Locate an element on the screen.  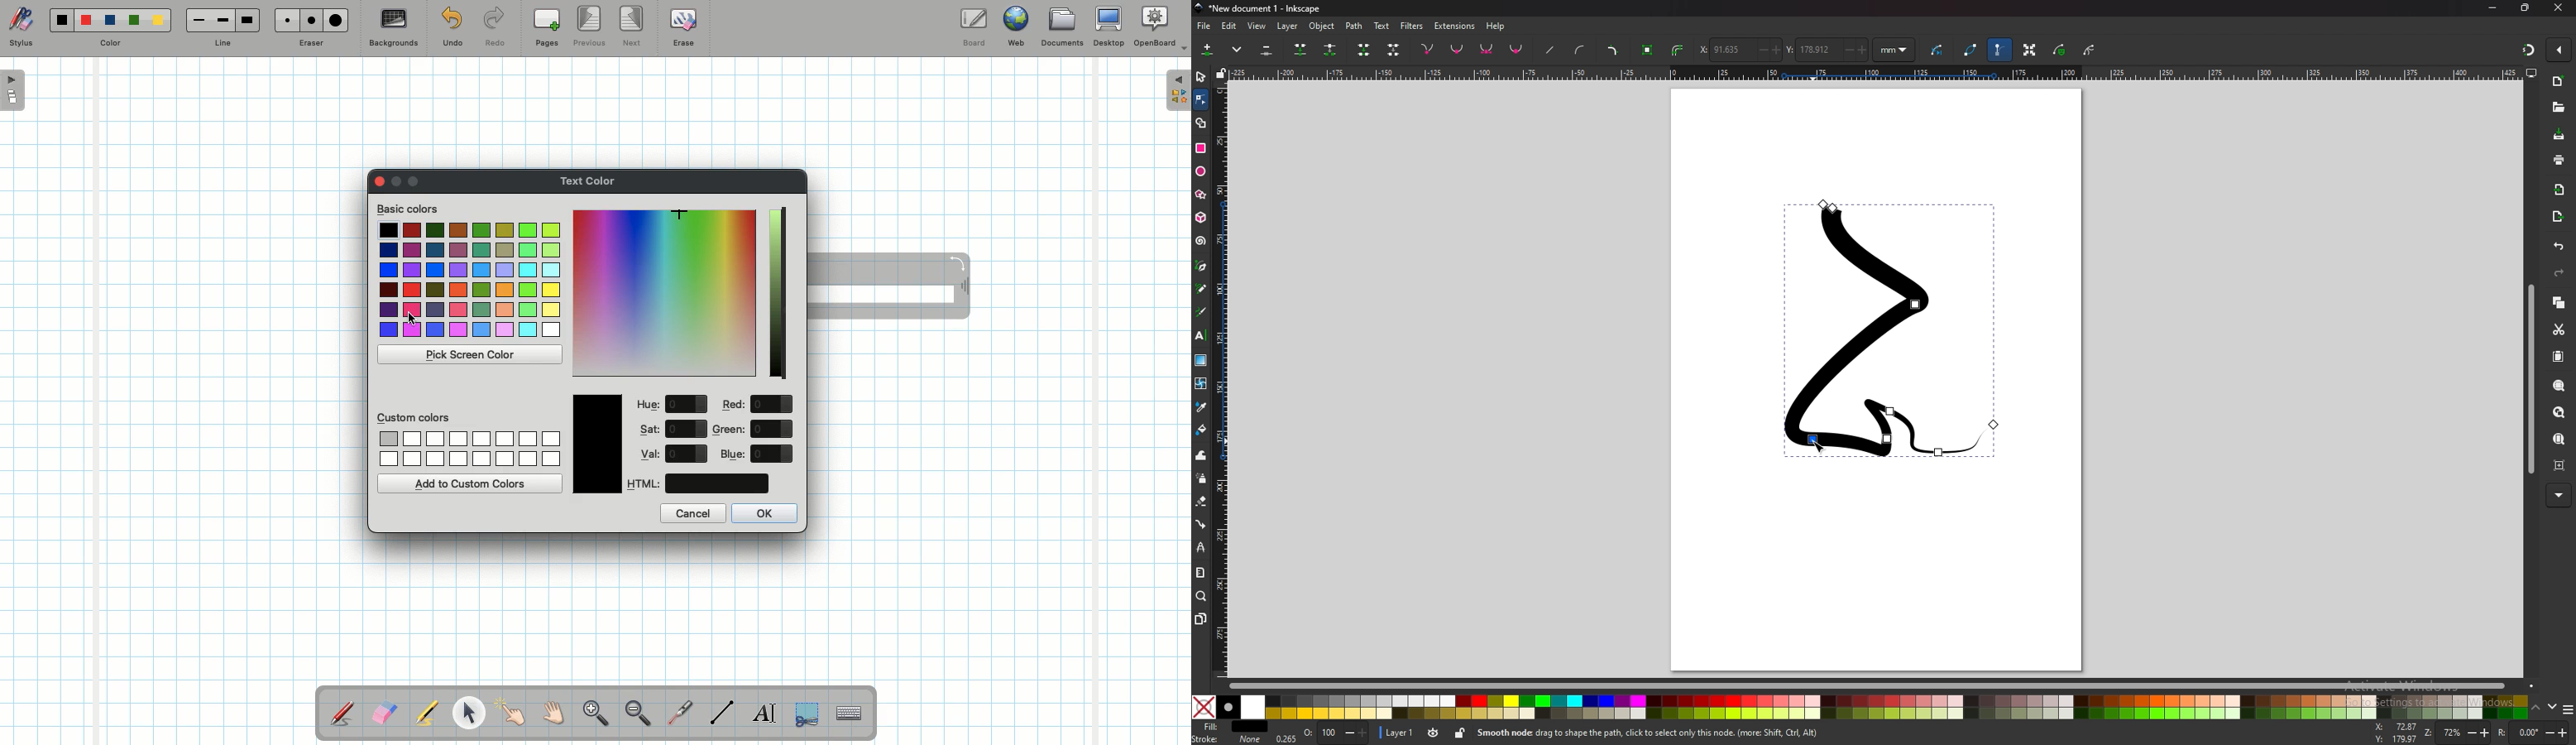
delete selected nodes is located at coordinates (1267, 51).